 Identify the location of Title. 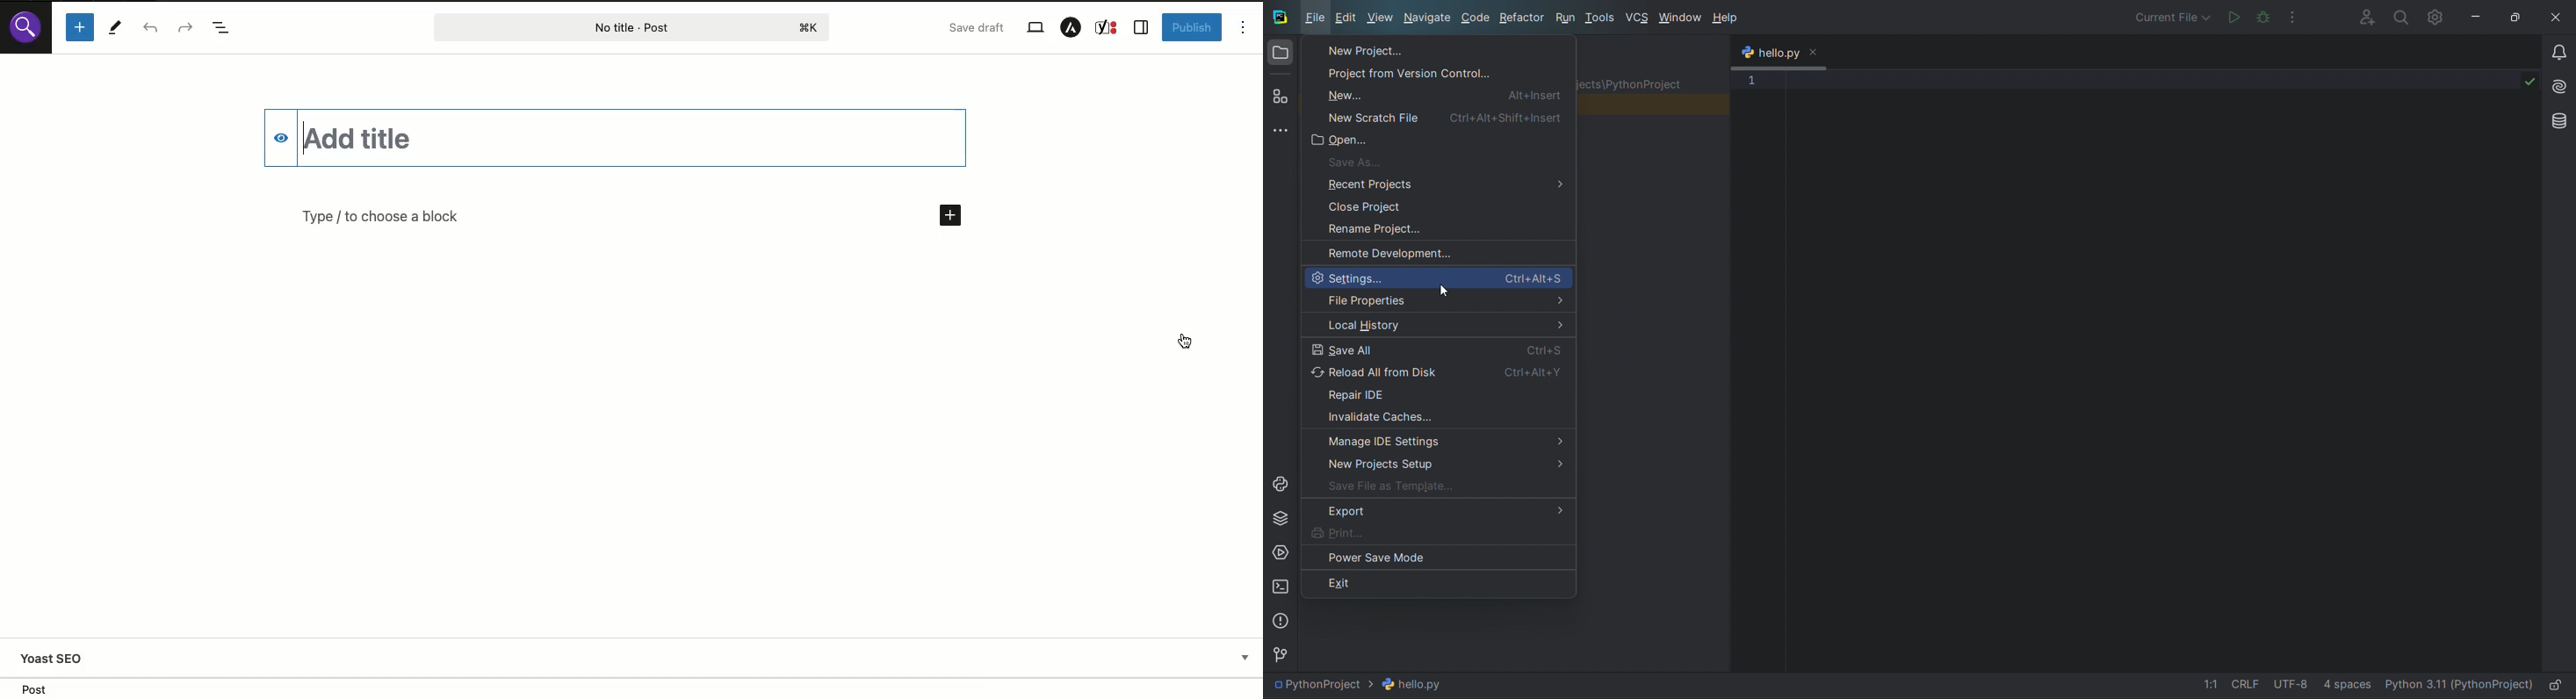
(617, 138).